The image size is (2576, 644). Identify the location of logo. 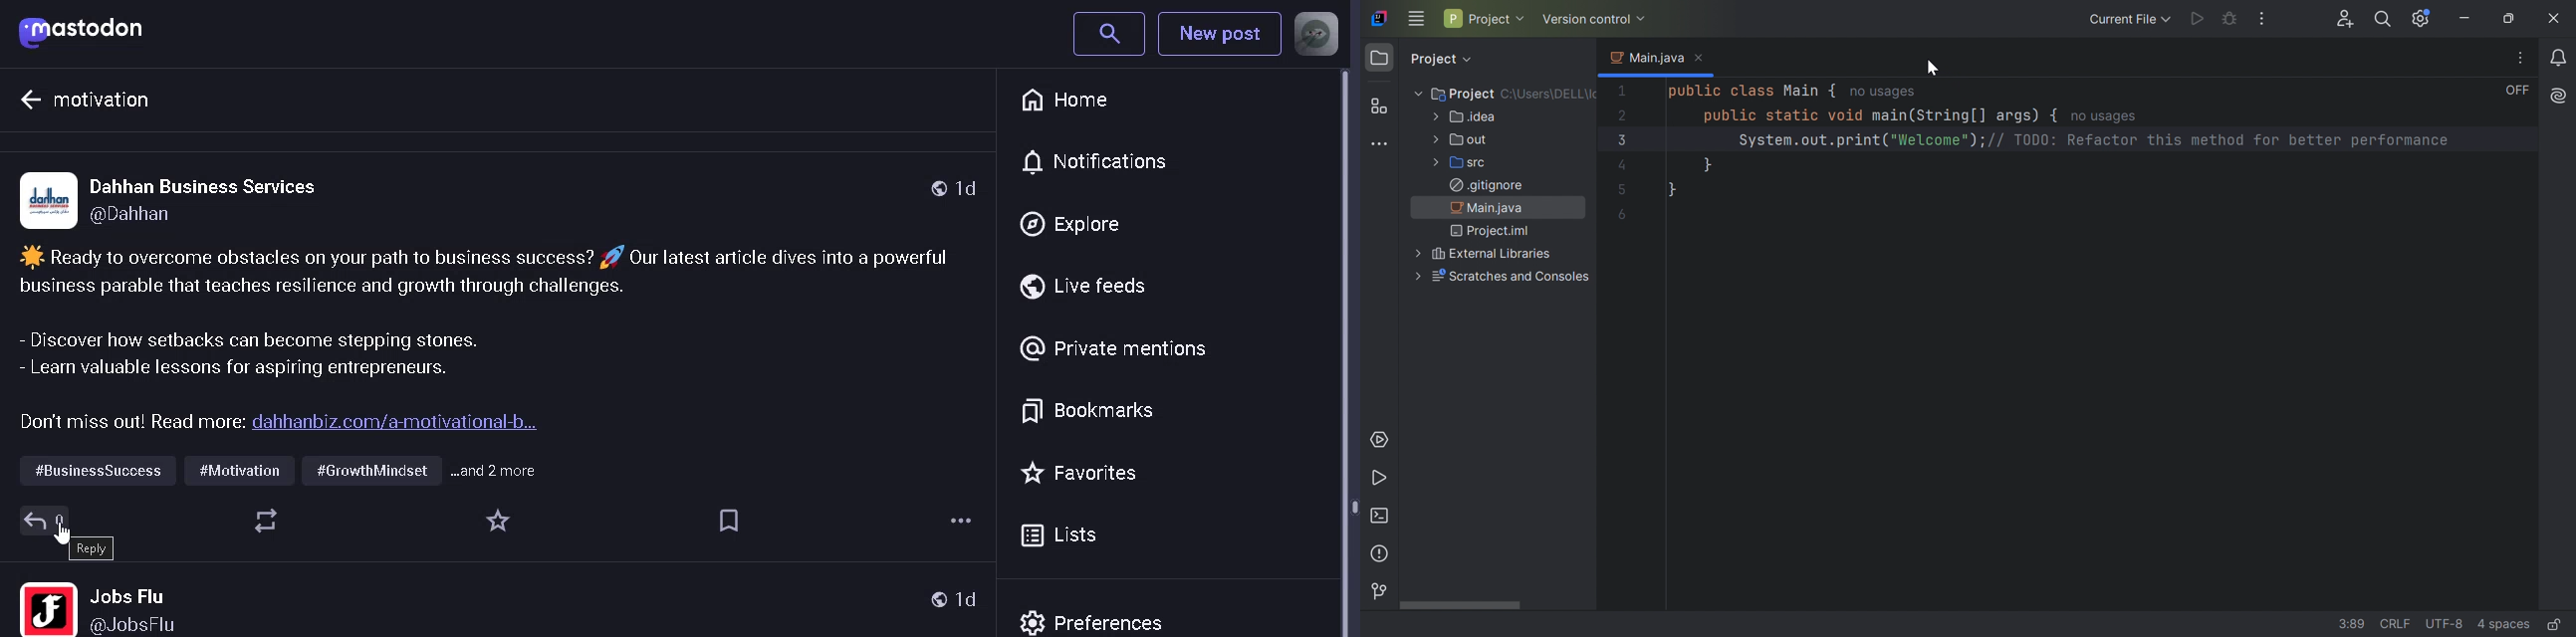
(90, 31).